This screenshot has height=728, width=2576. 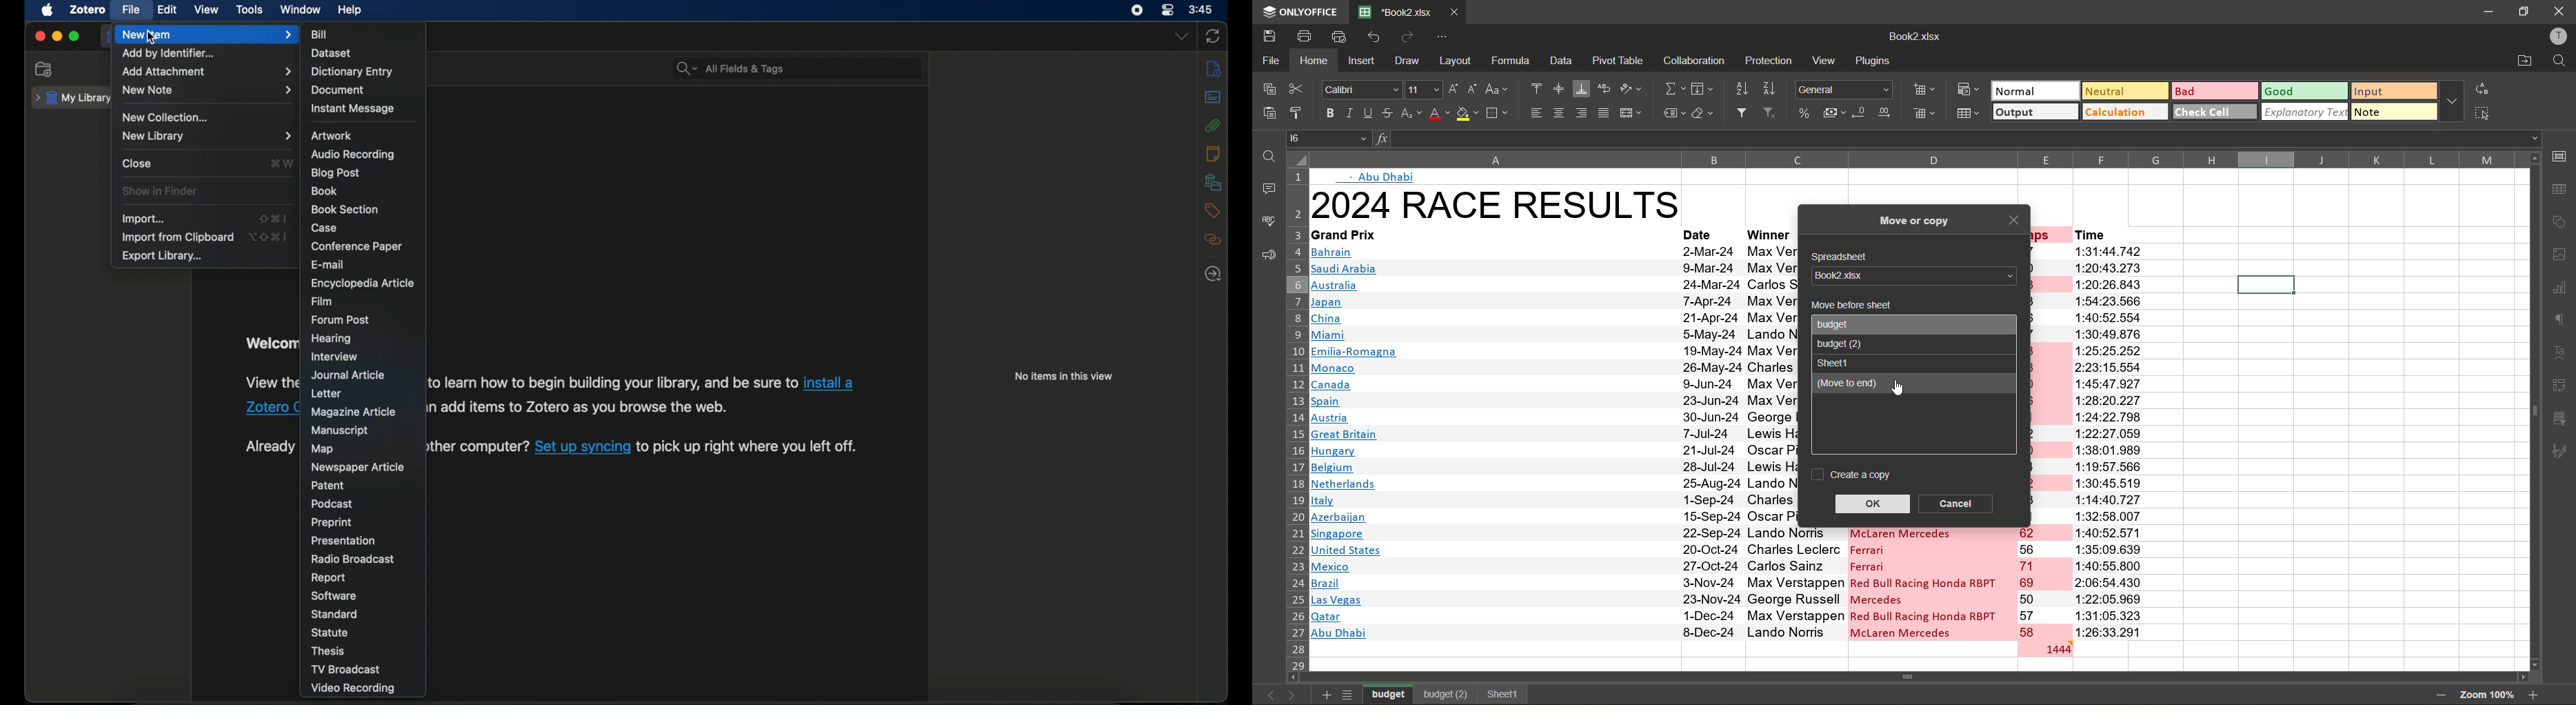 What do you see at coordinates (345, 669) in the screenshot?
I see `tv broadcast` at bounding box center [345, 669].